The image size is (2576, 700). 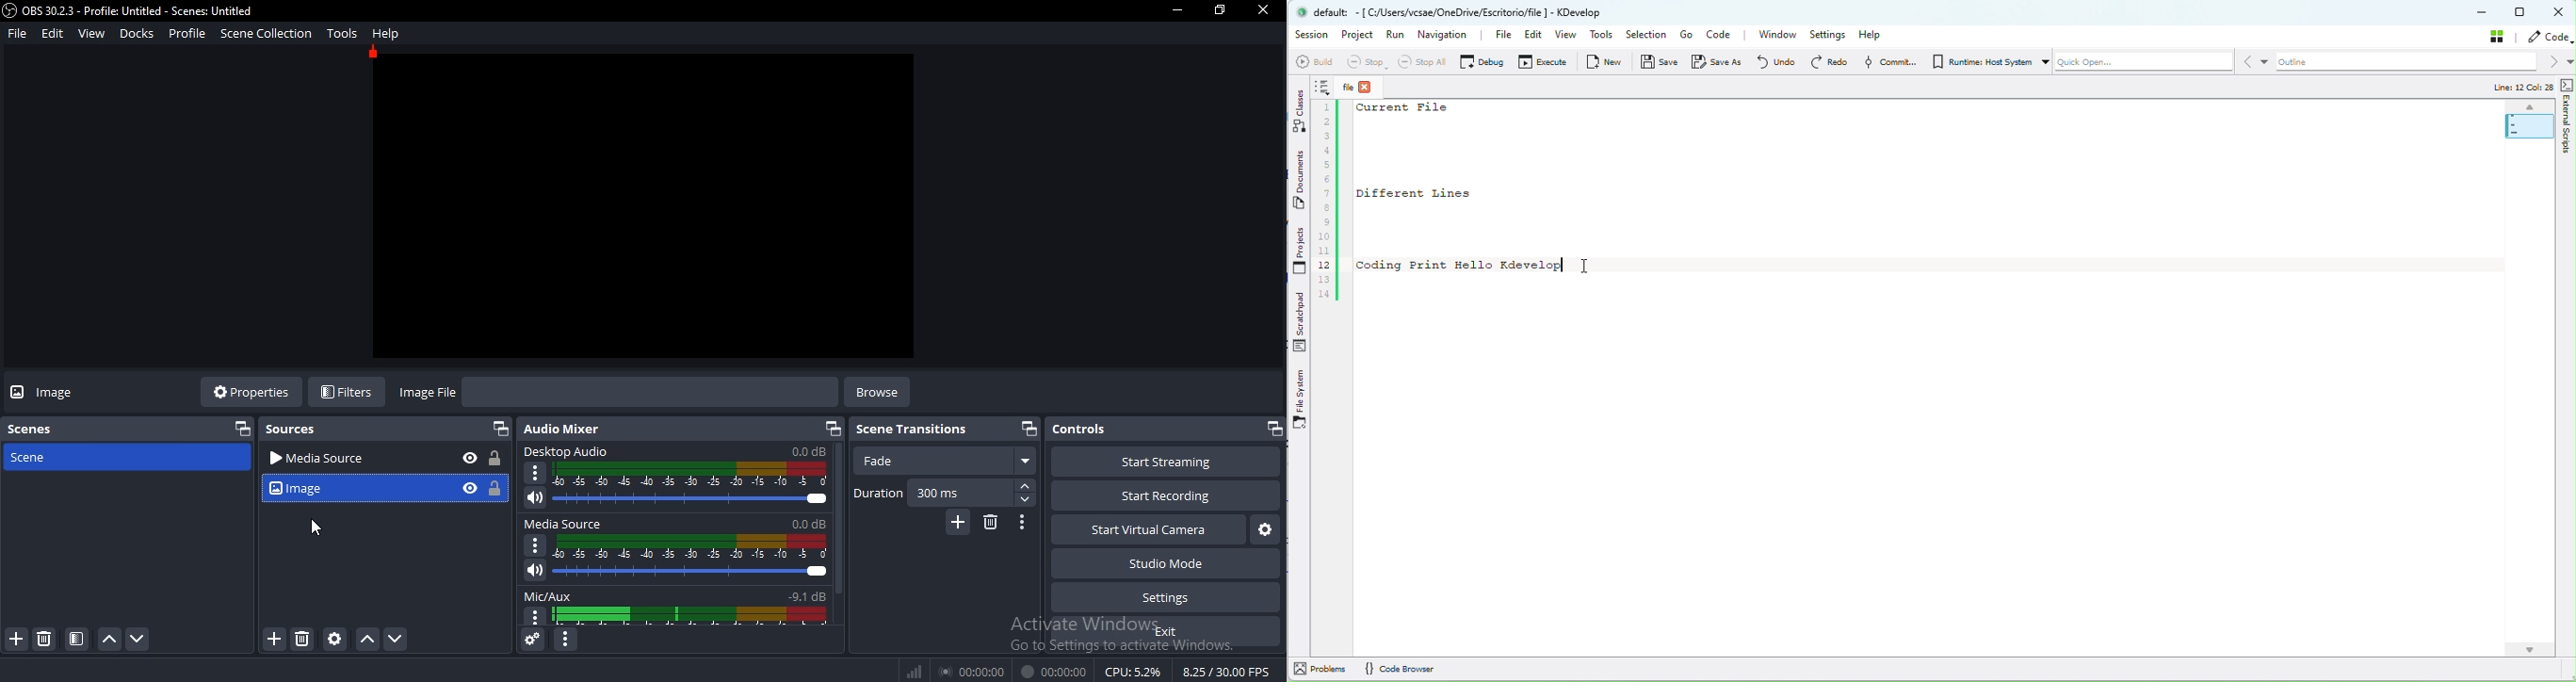 I want to click on hide, so click(x=468, y=459).